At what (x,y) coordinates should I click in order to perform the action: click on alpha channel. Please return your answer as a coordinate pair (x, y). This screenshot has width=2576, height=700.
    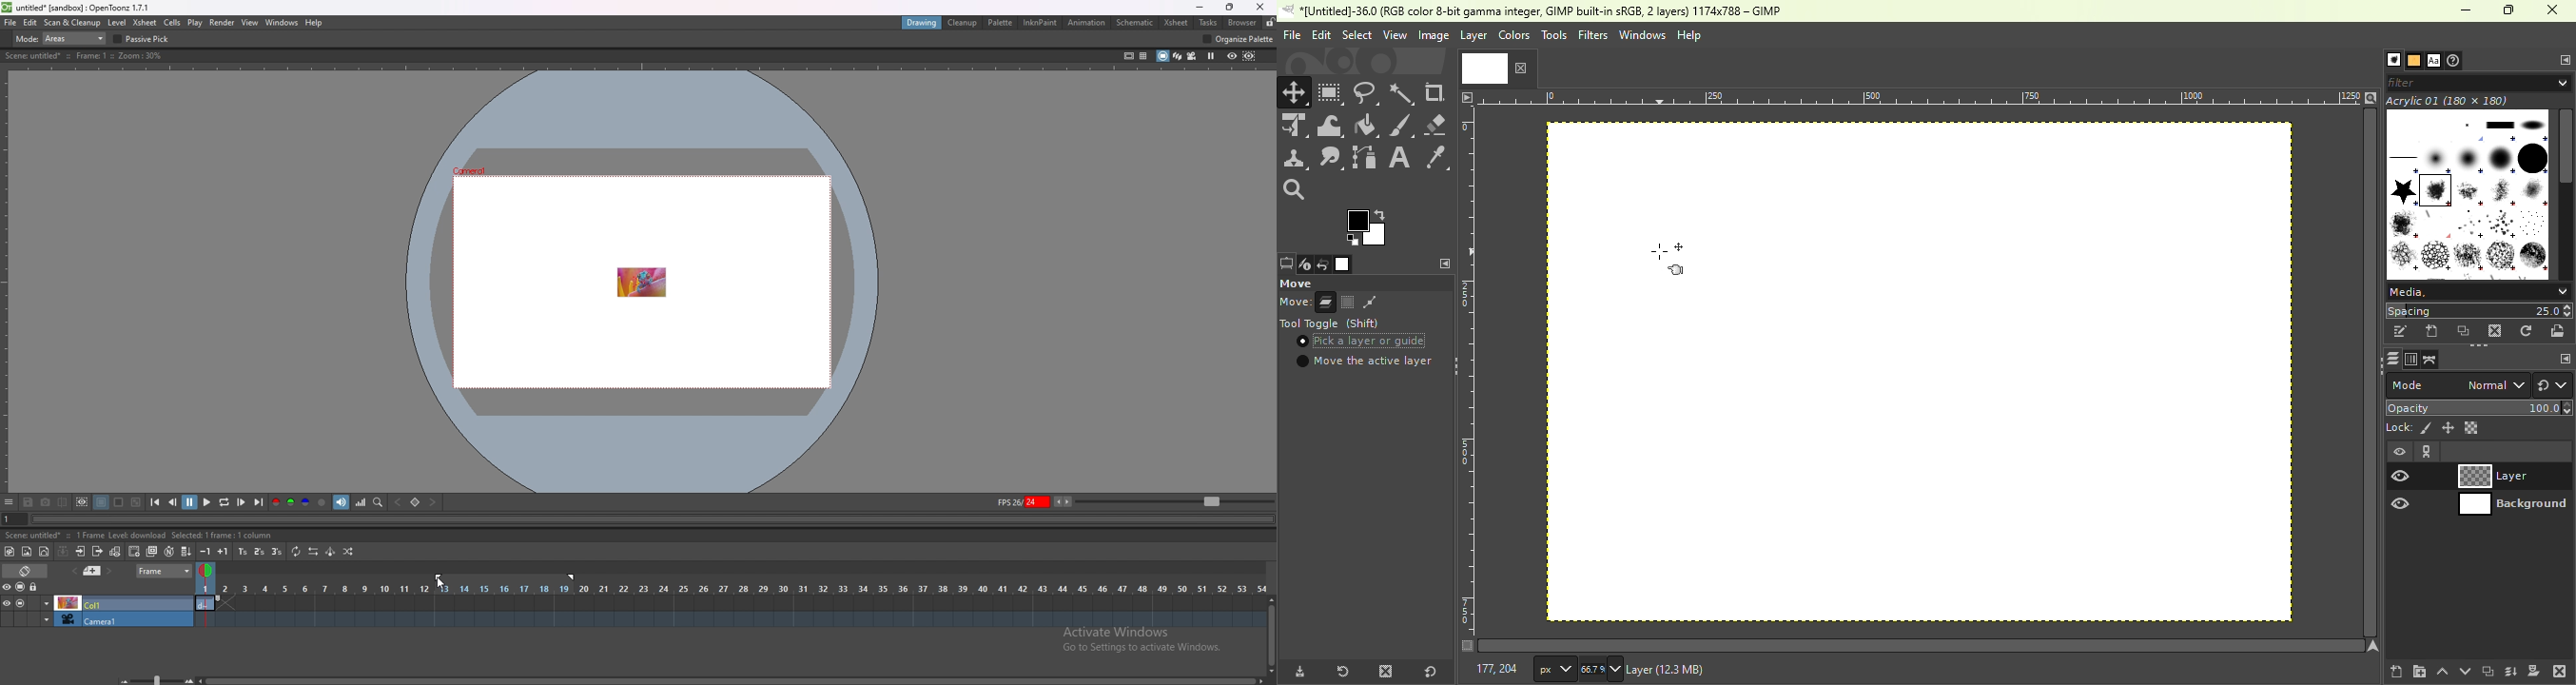
    Looking at the image, I should click on (323, 502).